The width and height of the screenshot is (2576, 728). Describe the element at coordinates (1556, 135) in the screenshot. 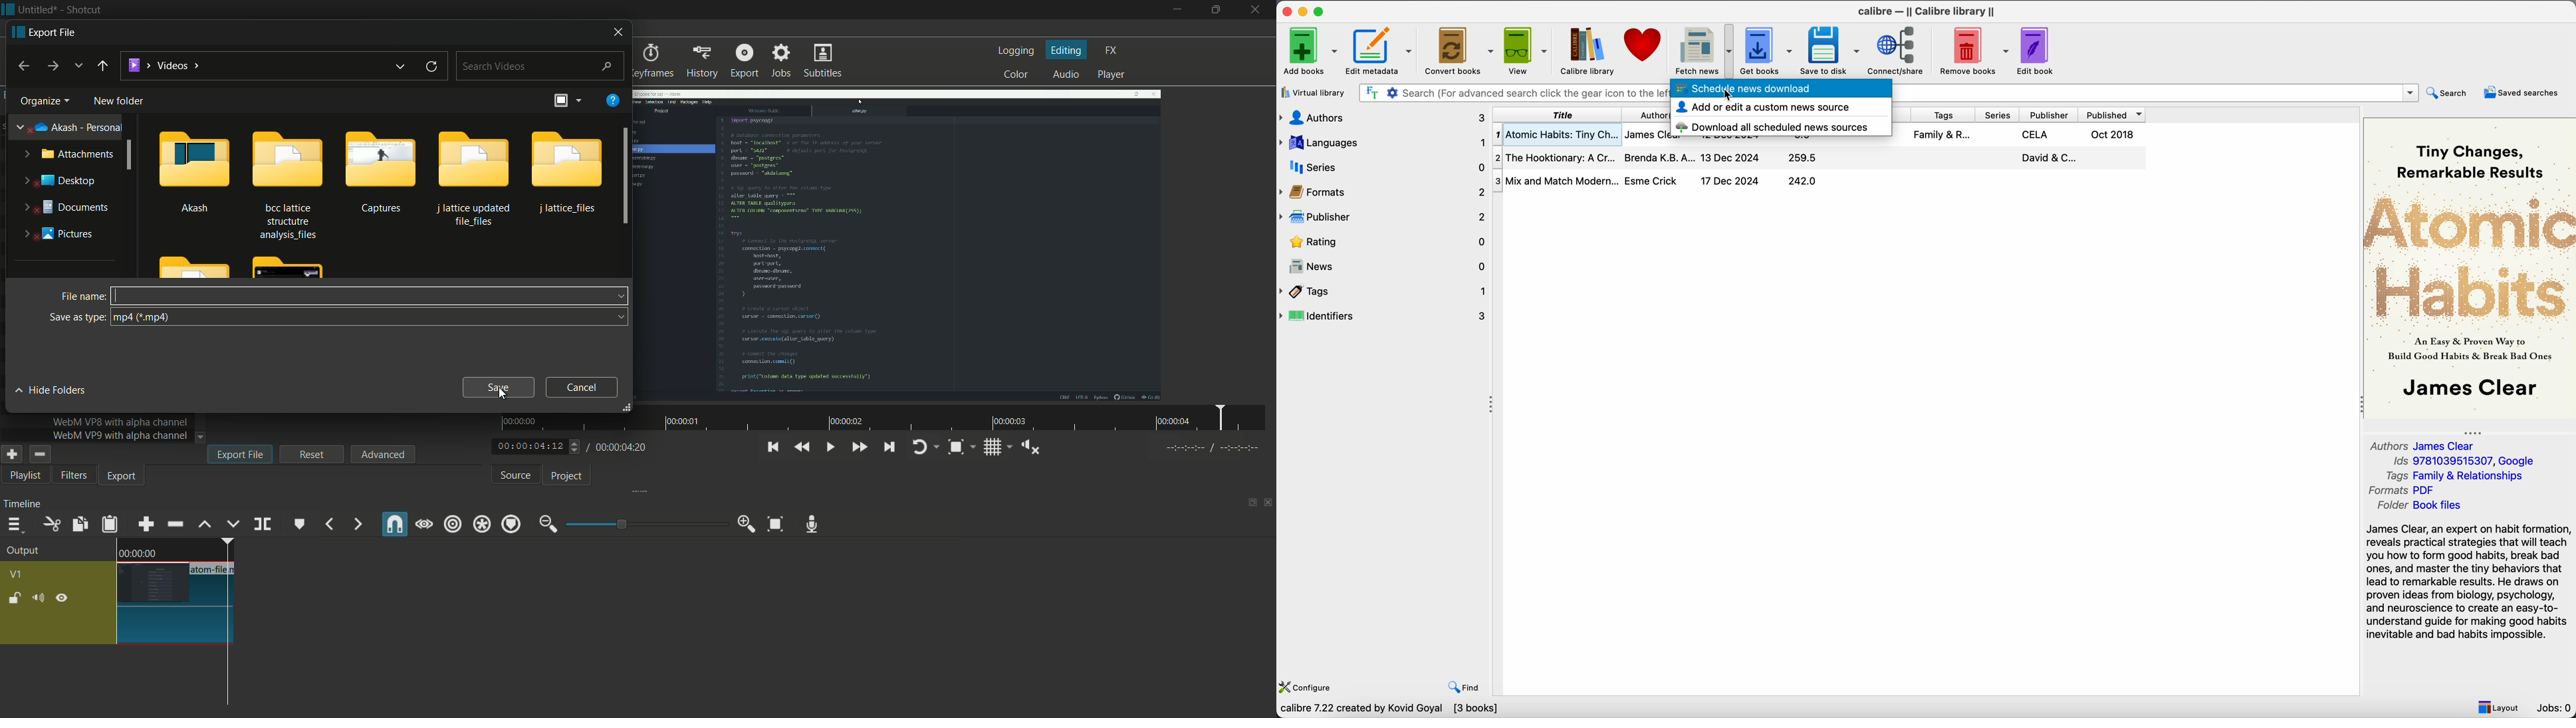

I see `Atomic Habits: Tiny Ch...` at that location.